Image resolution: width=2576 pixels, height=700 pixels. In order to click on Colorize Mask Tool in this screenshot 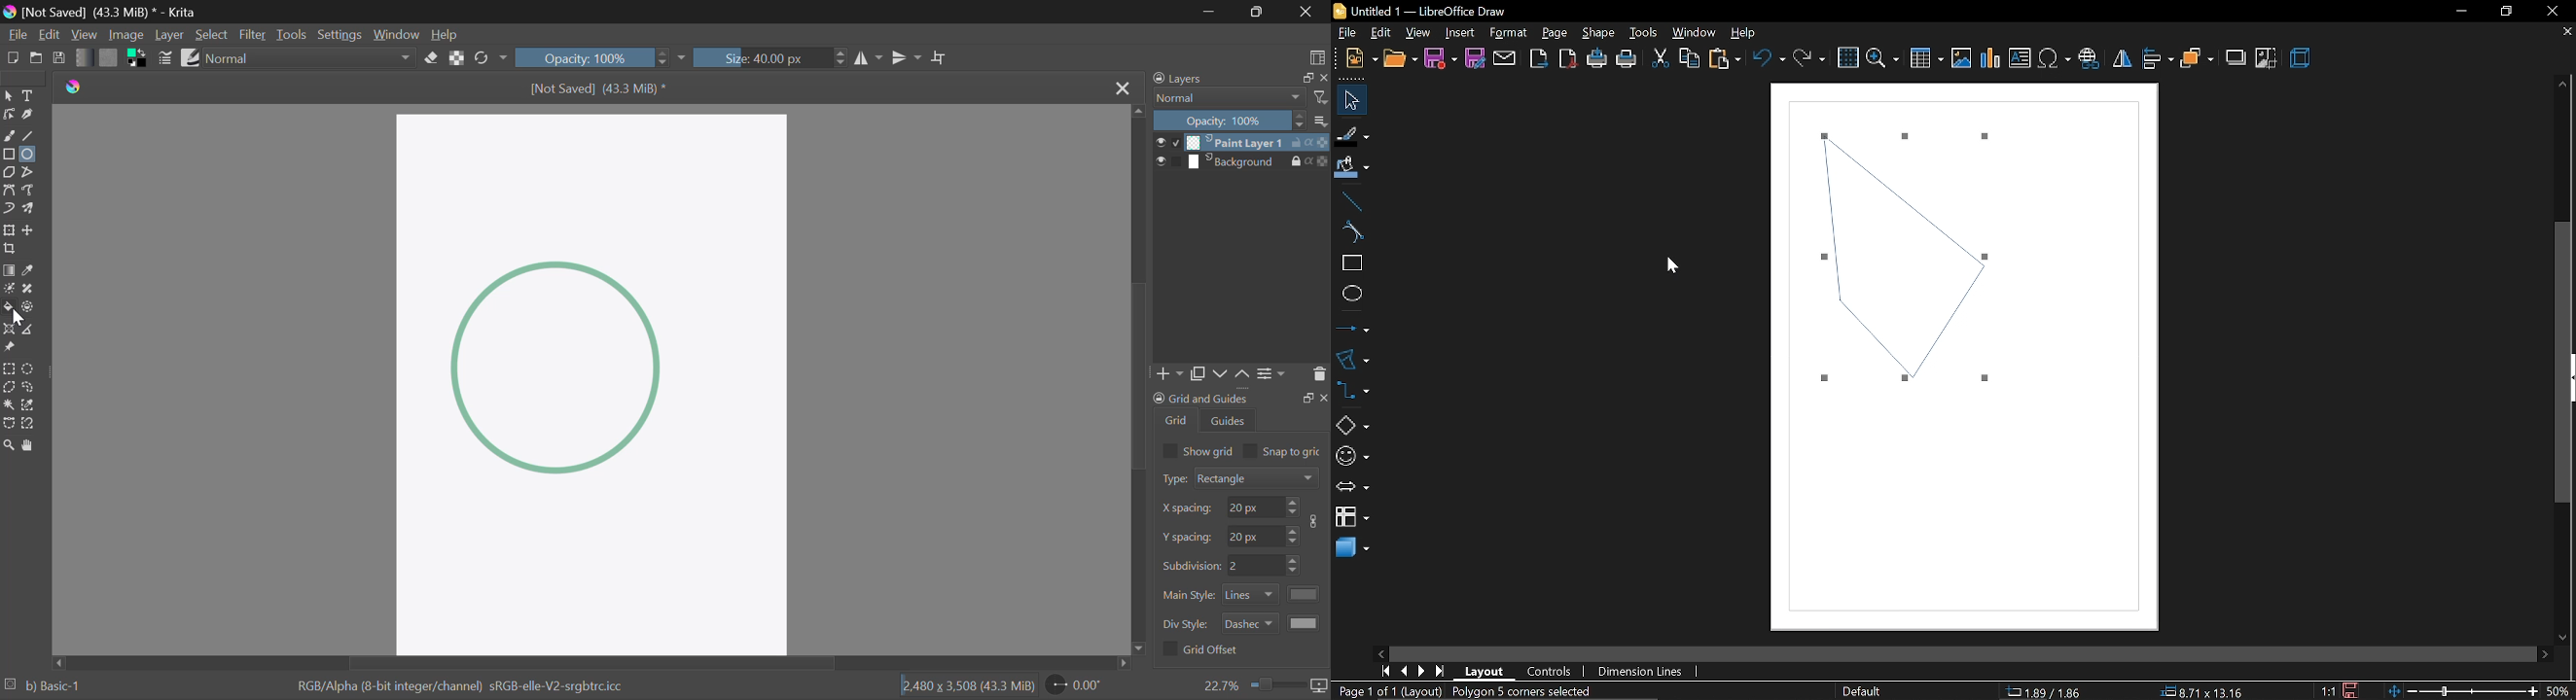, I will do `click(9, 289)`.